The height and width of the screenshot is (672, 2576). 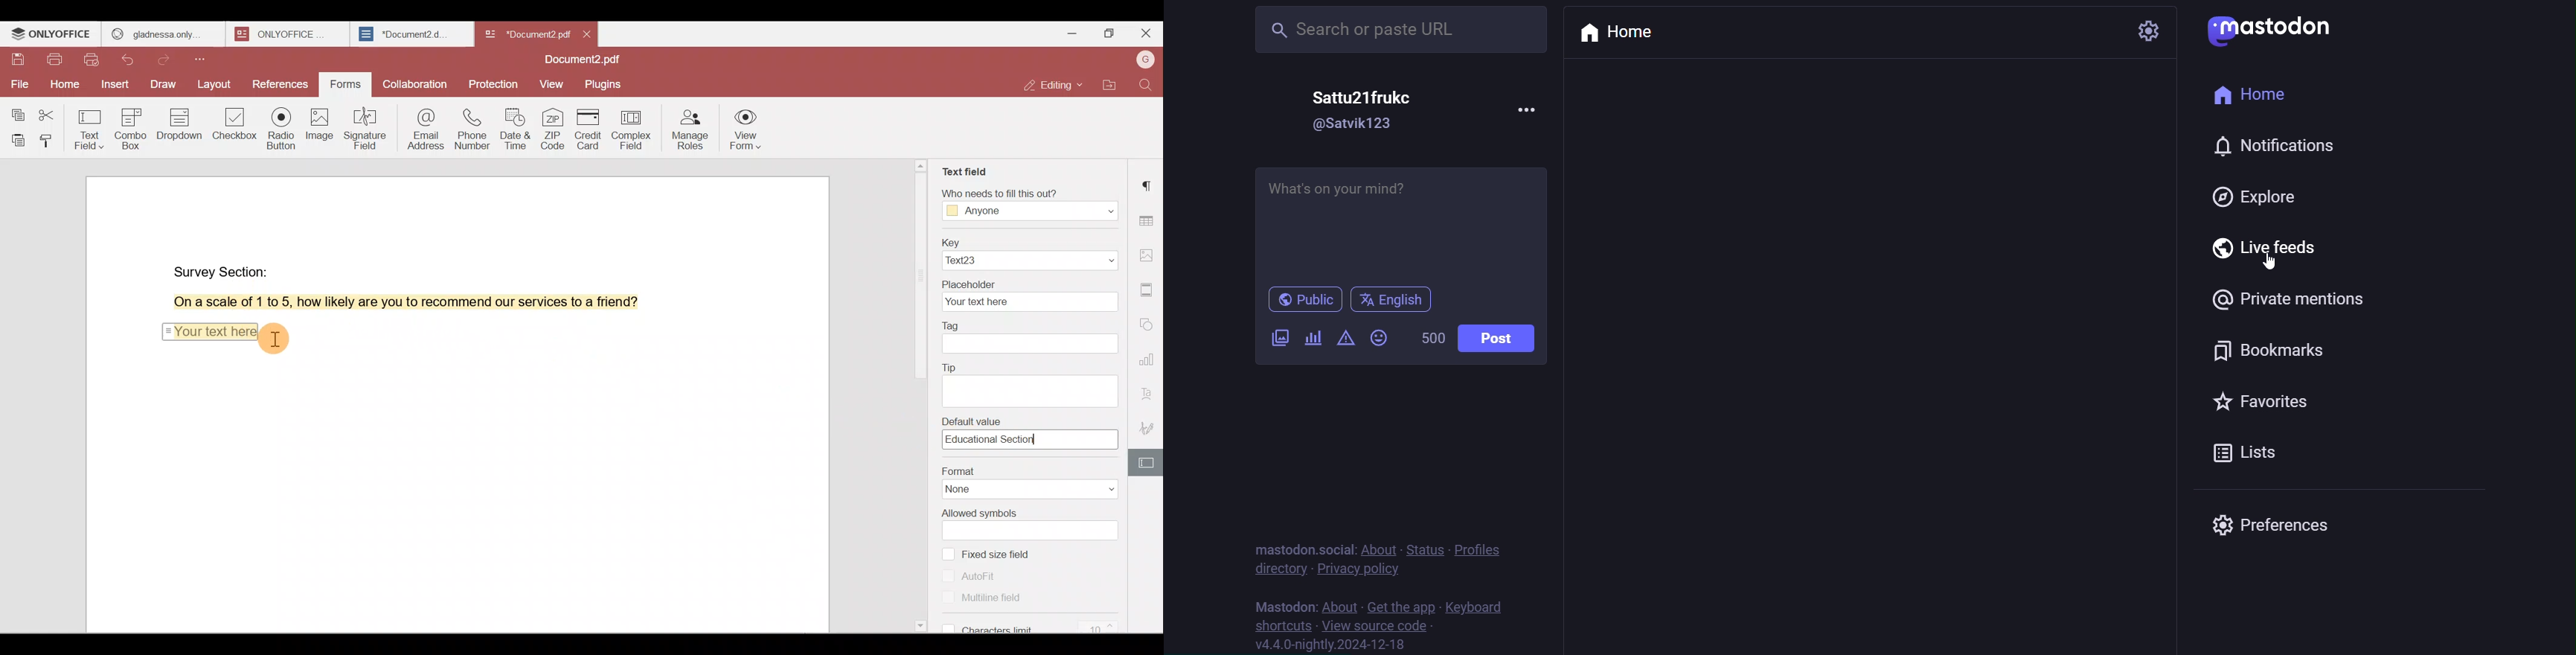 What do you see at coordinates (204, 59) in the screenshot?
I see `Customize quick access toolbar` at bounding box center [204, 59].